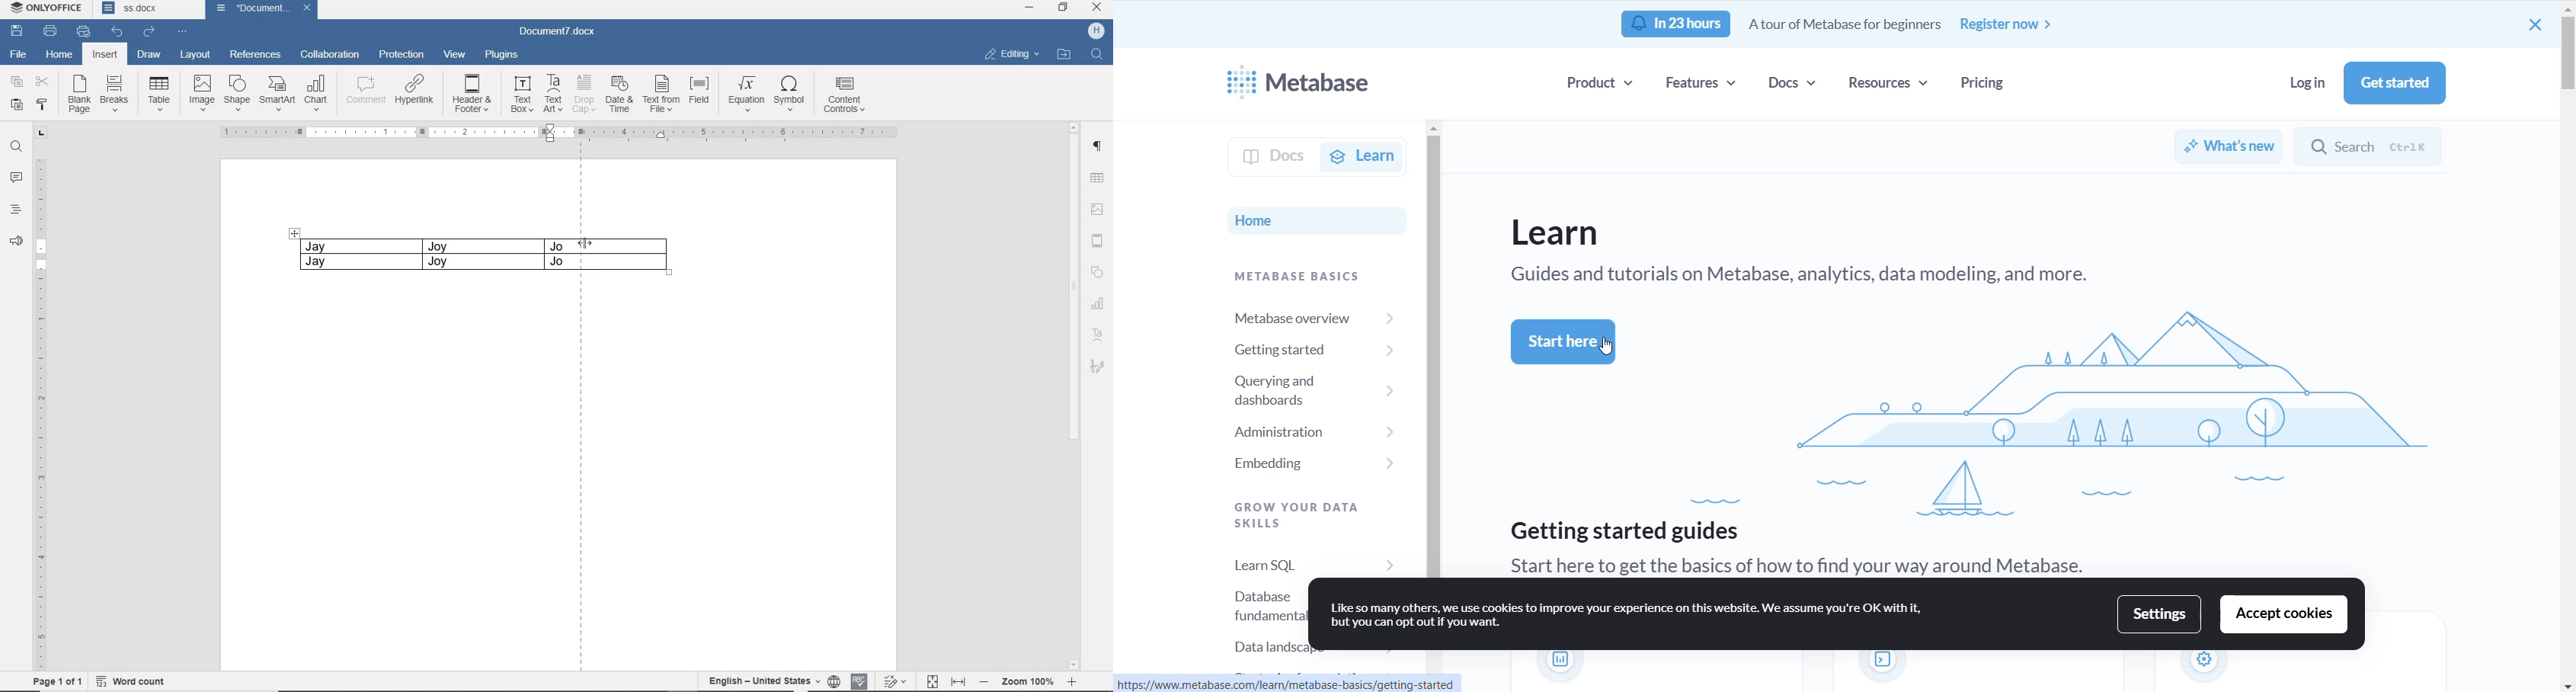 Image resolution: width=2576 pixels, height=700 pixels. Describe the element at coordinates (1676, 24) in the screenshot. I see `notification` at that location.